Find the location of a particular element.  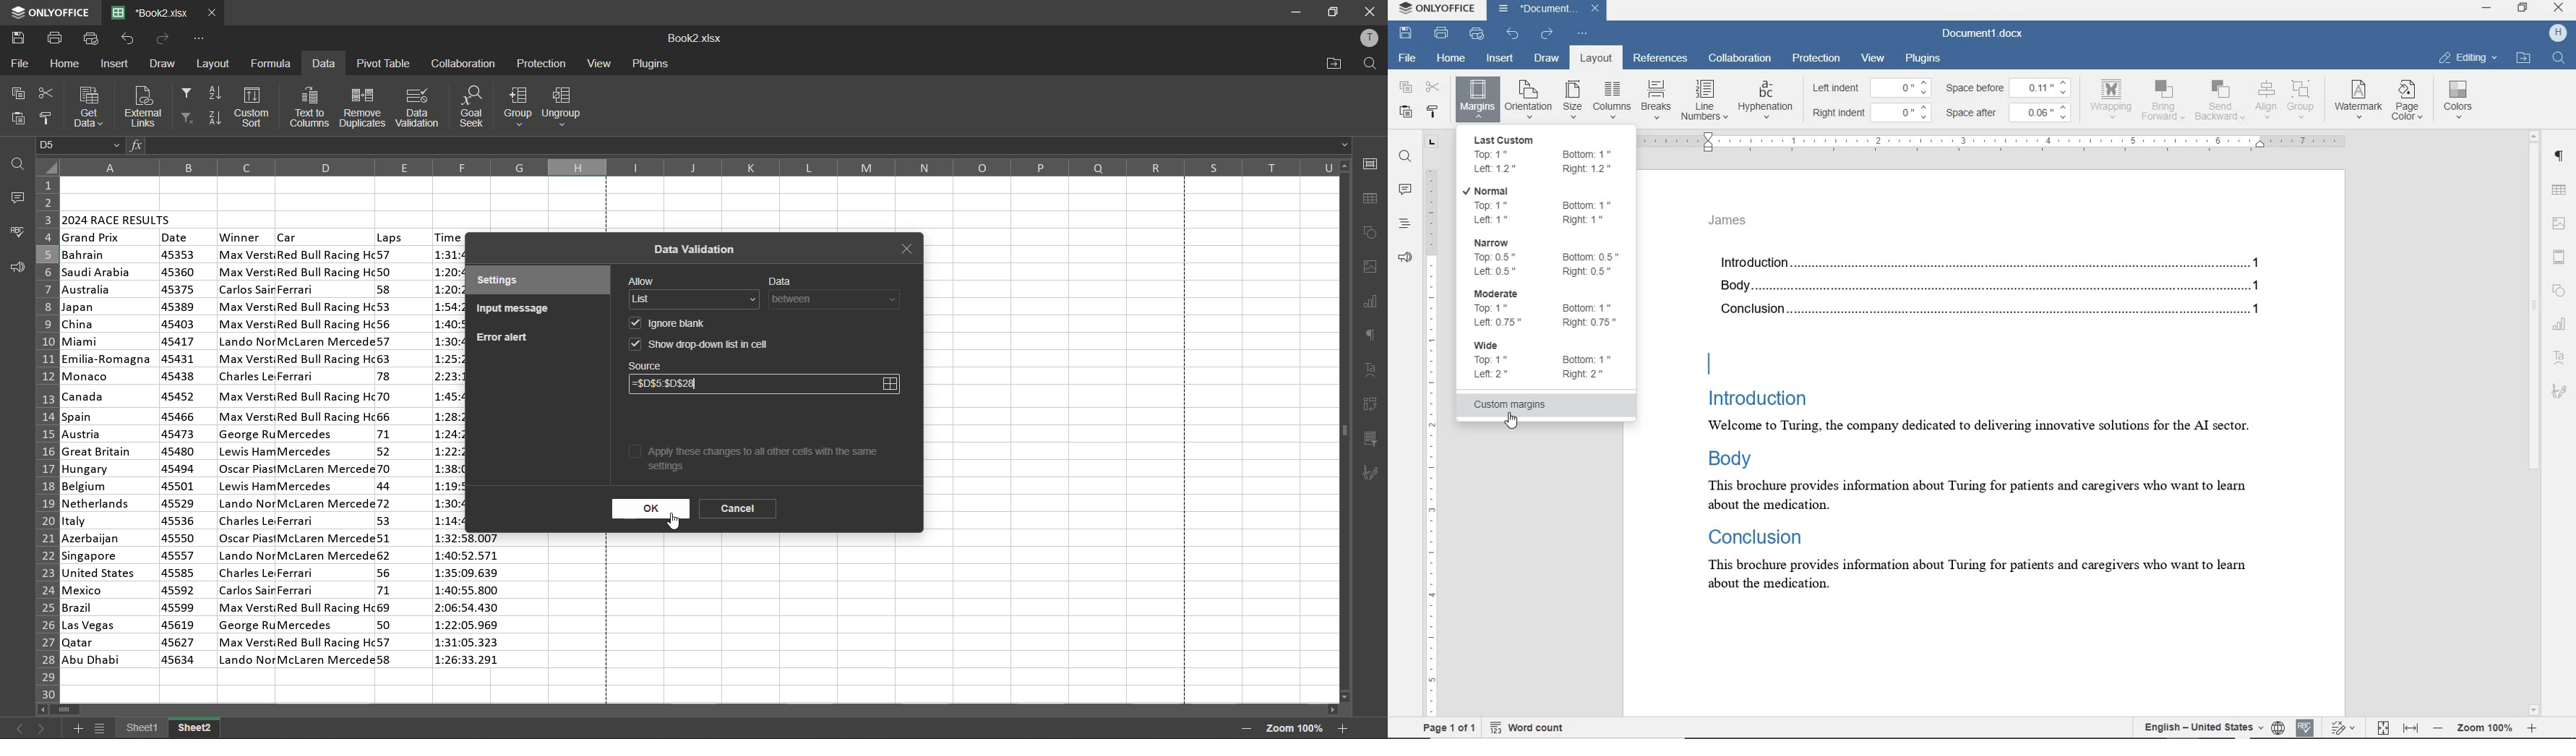

car is located at coordinates (289, 236).